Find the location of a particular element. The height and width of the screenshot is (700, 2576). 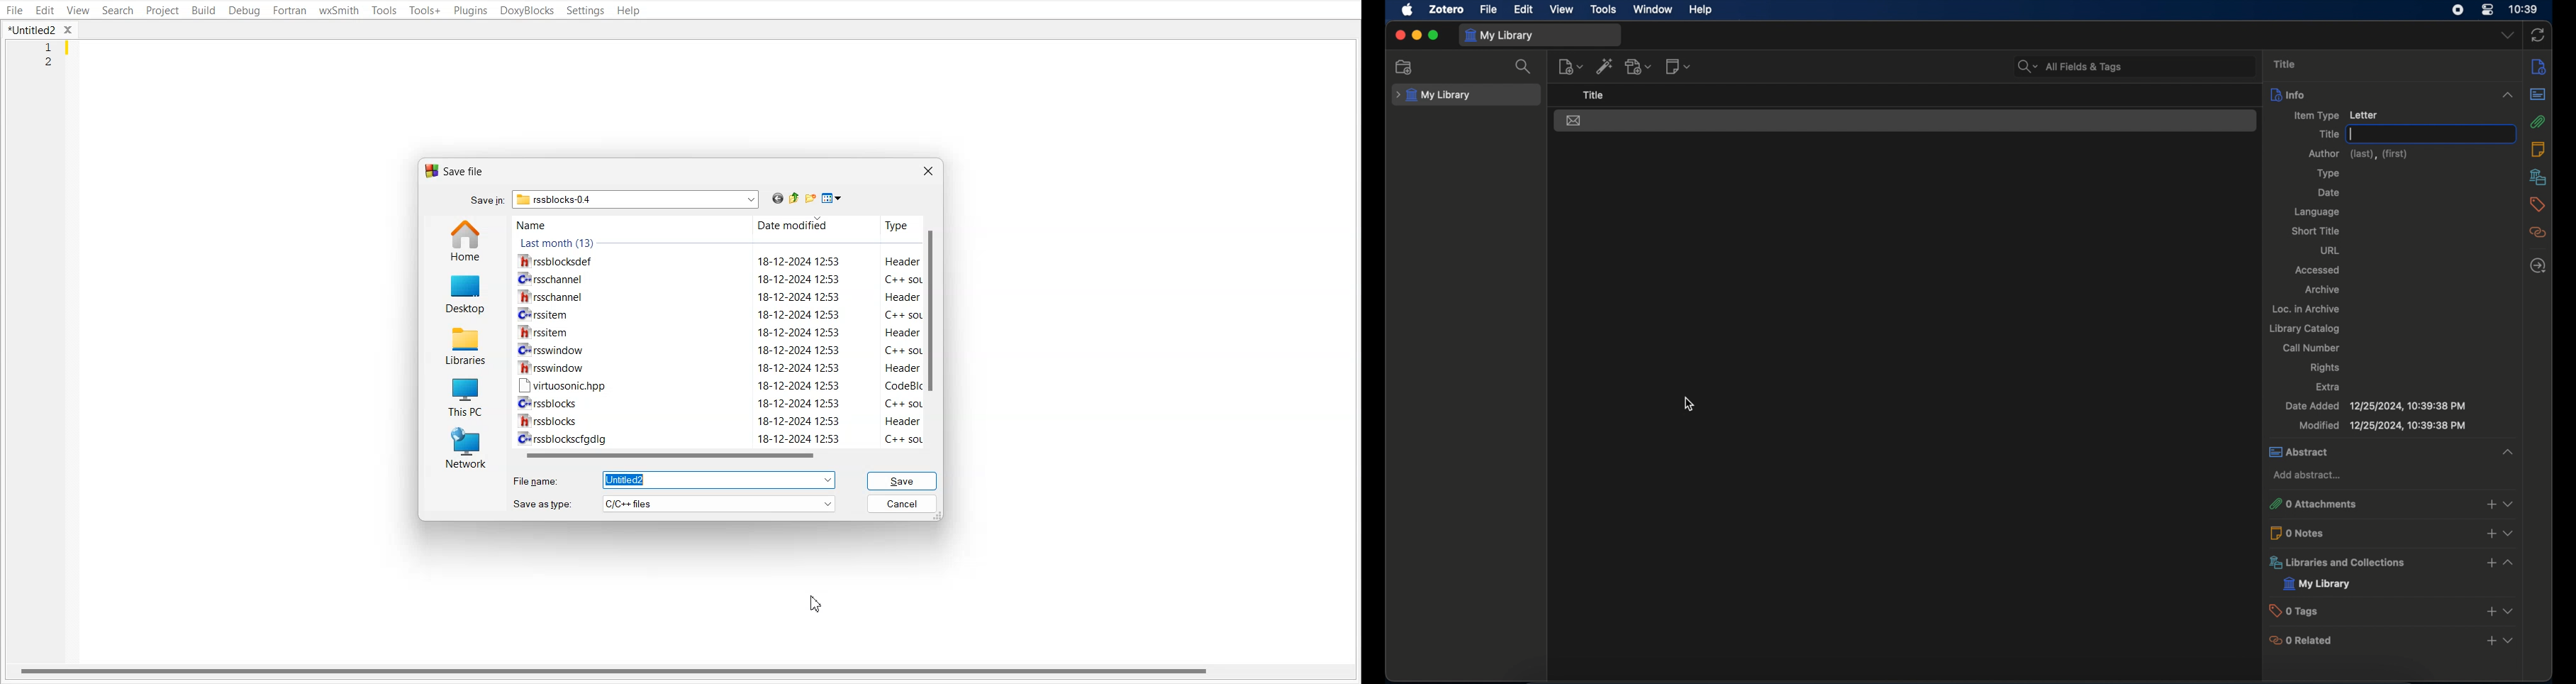

view more is located at coordinates (2509, 640).